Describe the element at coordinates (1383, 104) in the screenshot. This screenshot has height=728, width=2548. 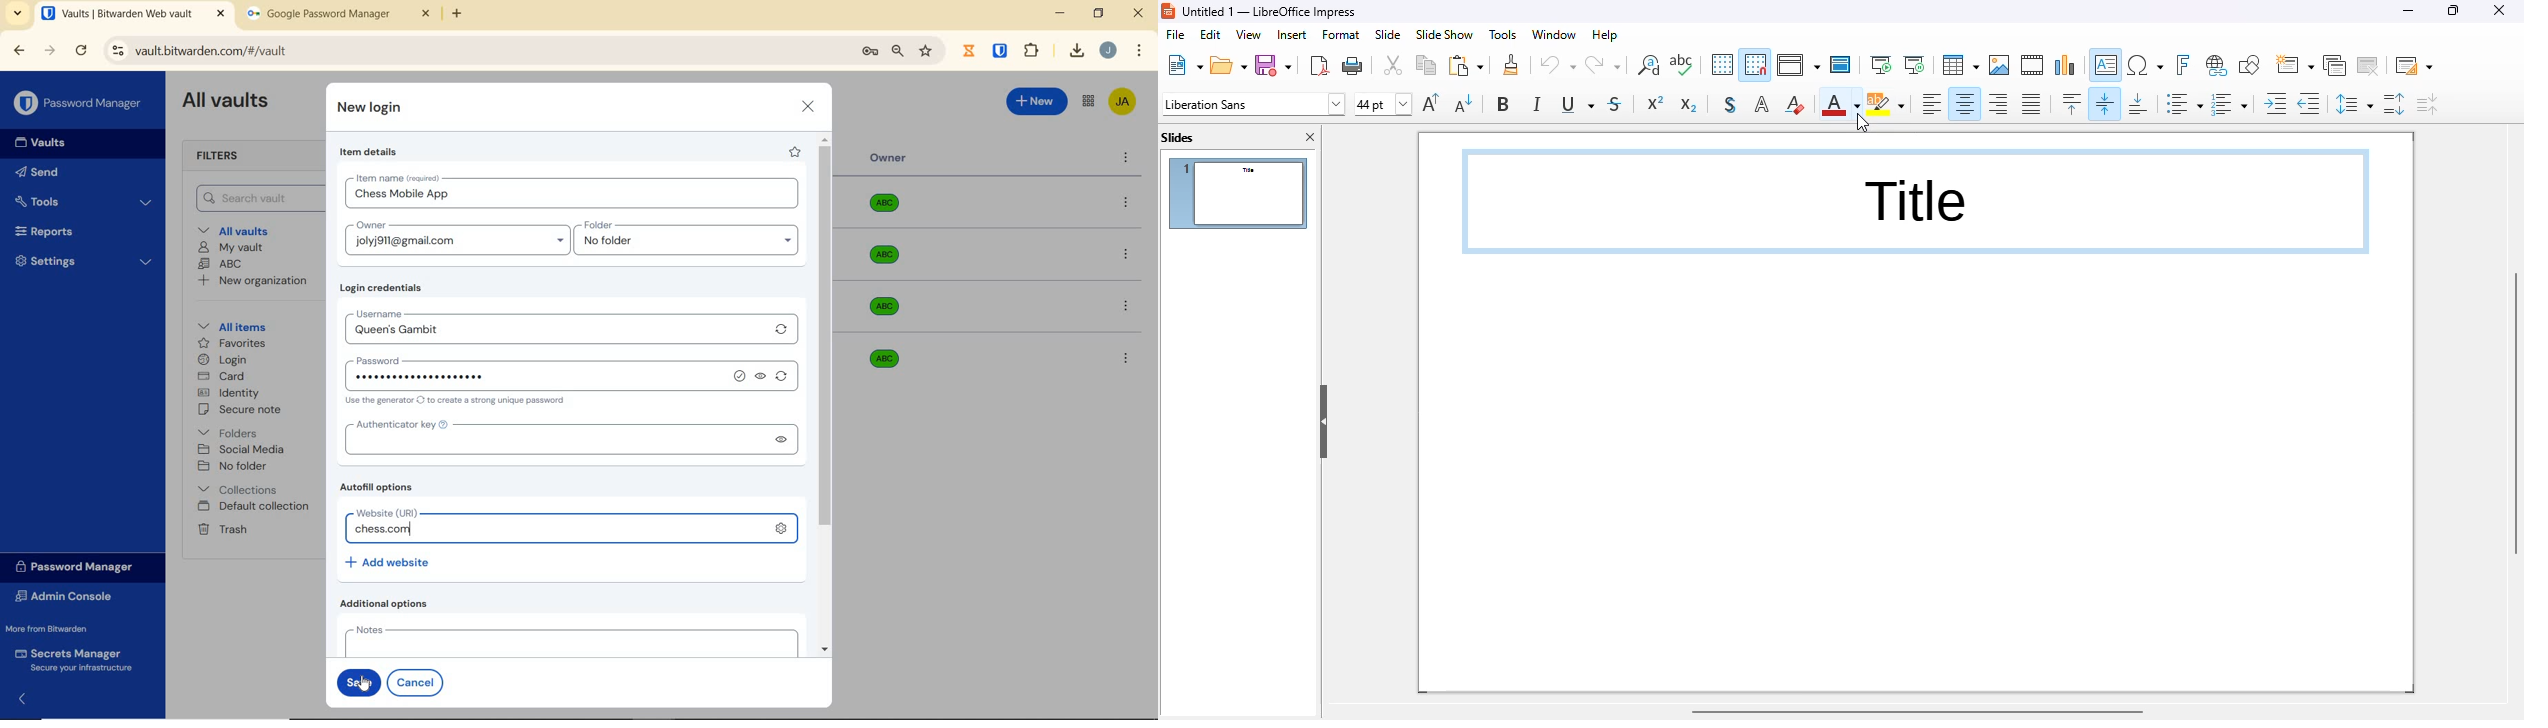
I see `font size` at that location.